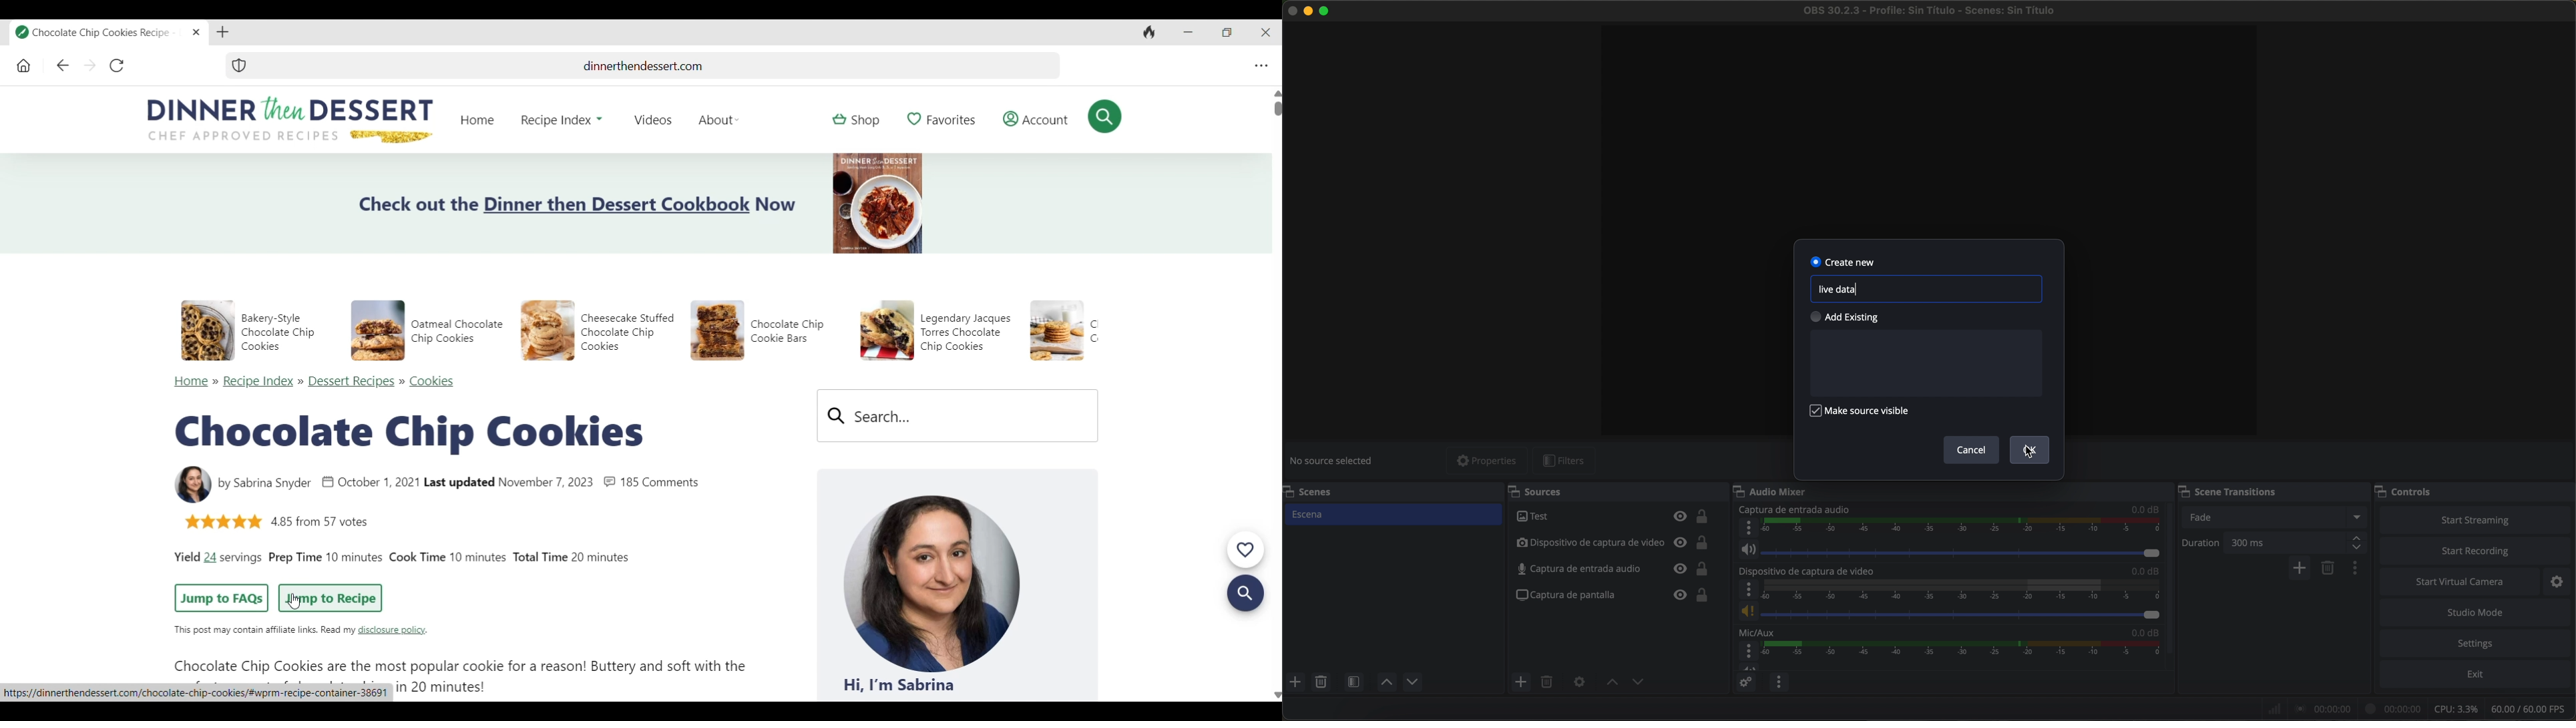 This screenshot has width=2576, height=728. What do you see at coordinates (1762, 632) in the screenshot?
I see `mic/aux` at bounding box center [1762, 632].